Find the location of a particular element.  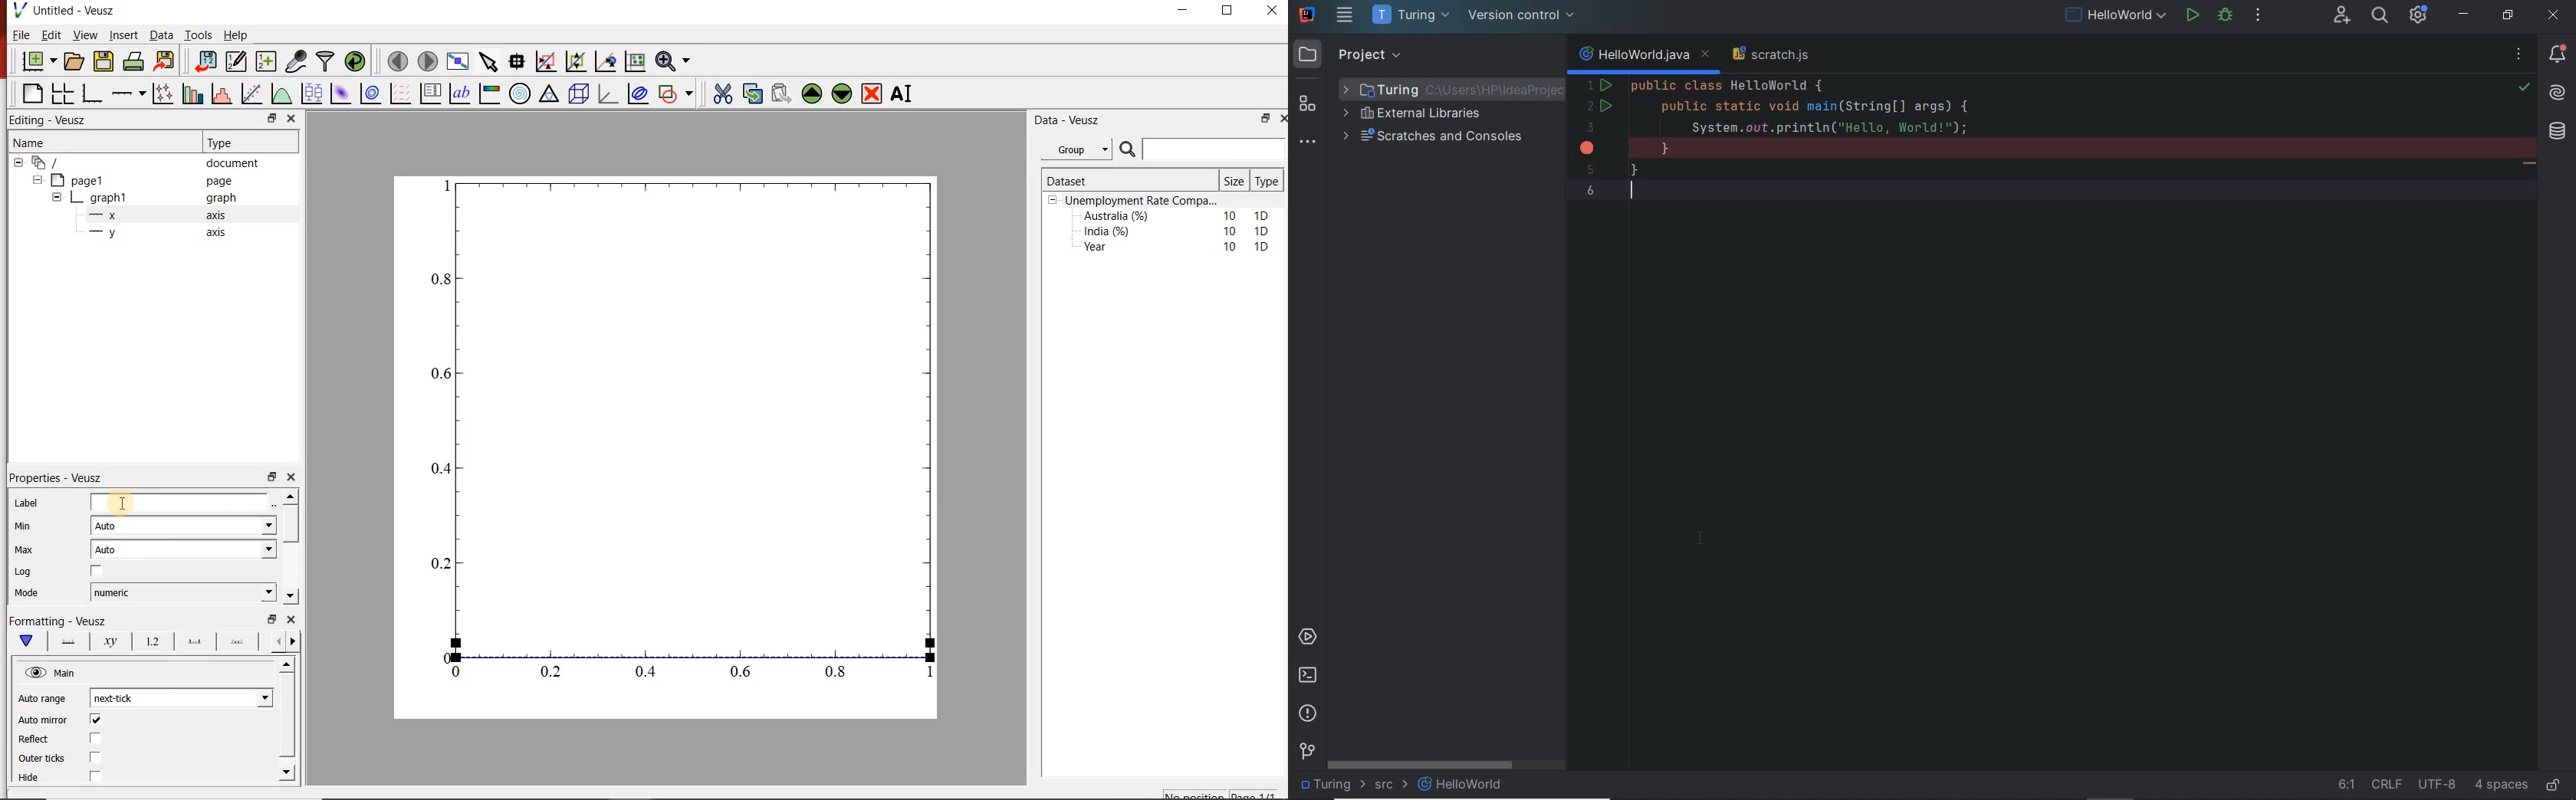

line separator is located at coordinates (2390, 783).